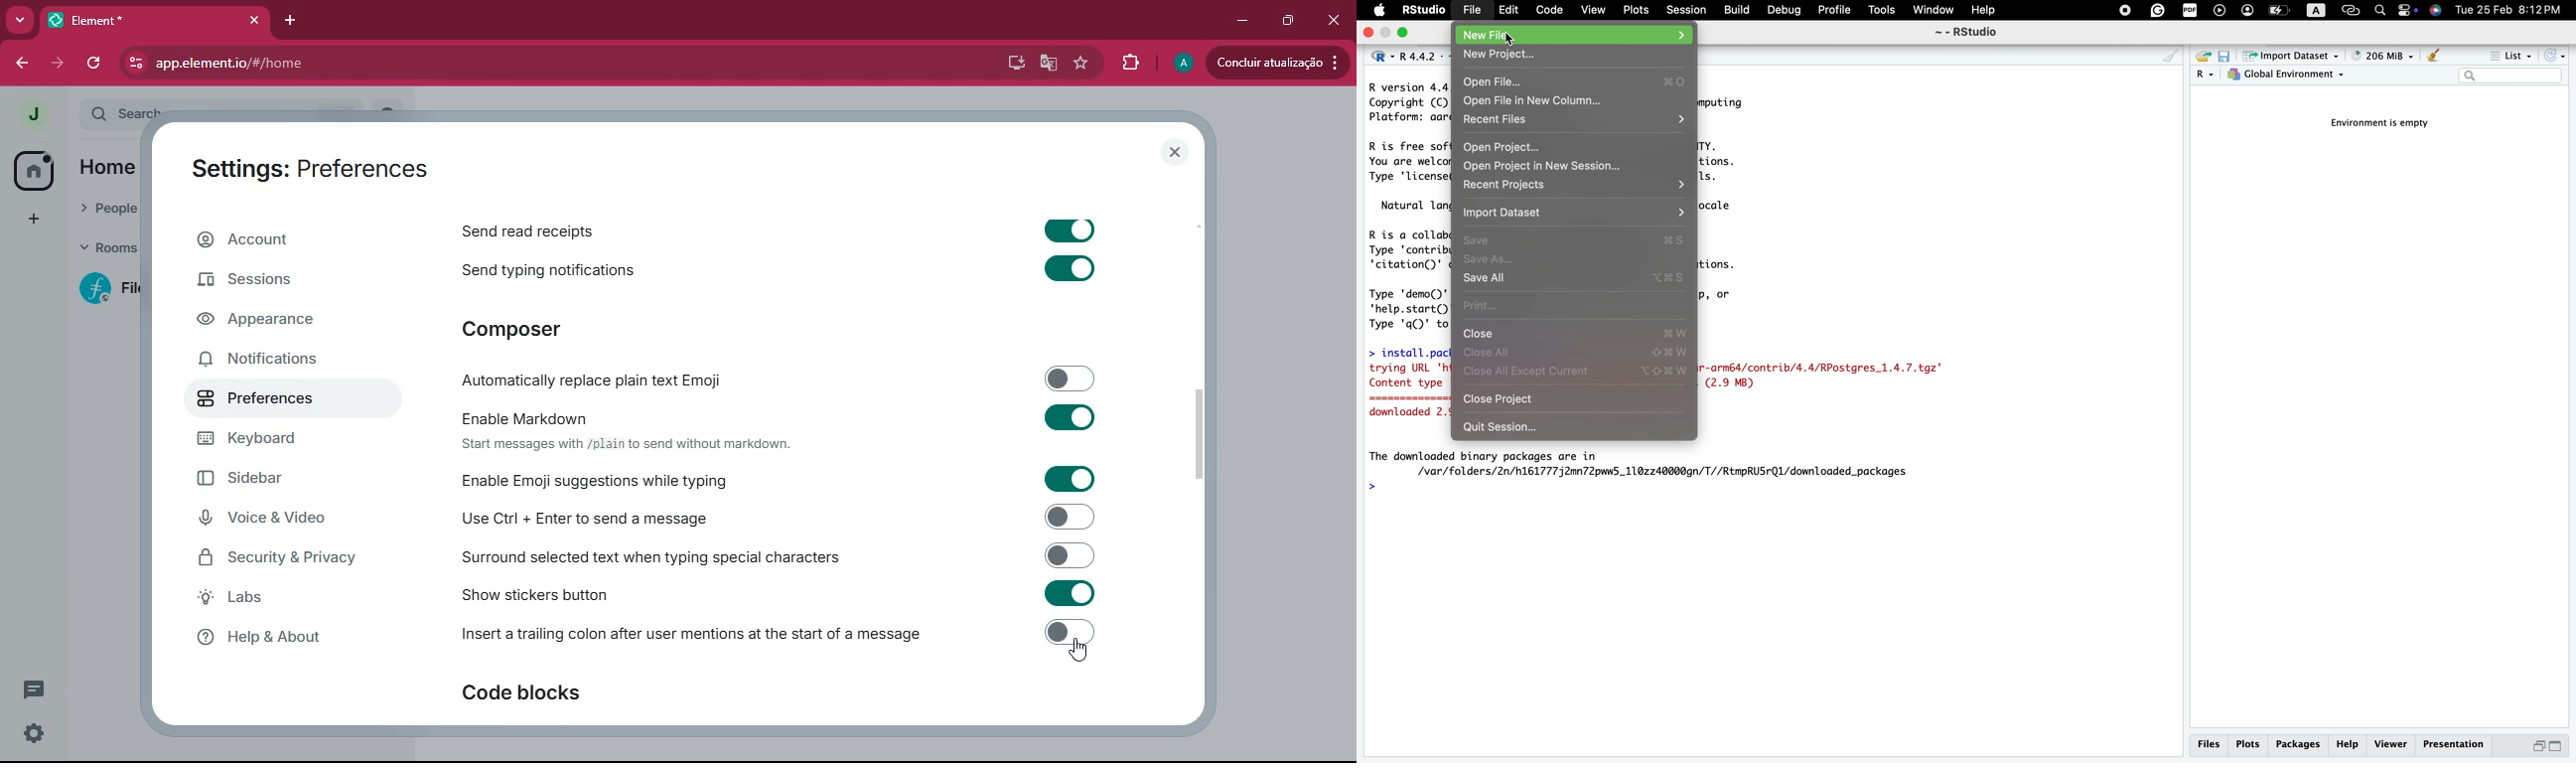 The width and height of the screenshot is (2576, 784). I want to click on import dataset, so click(2292, 57).